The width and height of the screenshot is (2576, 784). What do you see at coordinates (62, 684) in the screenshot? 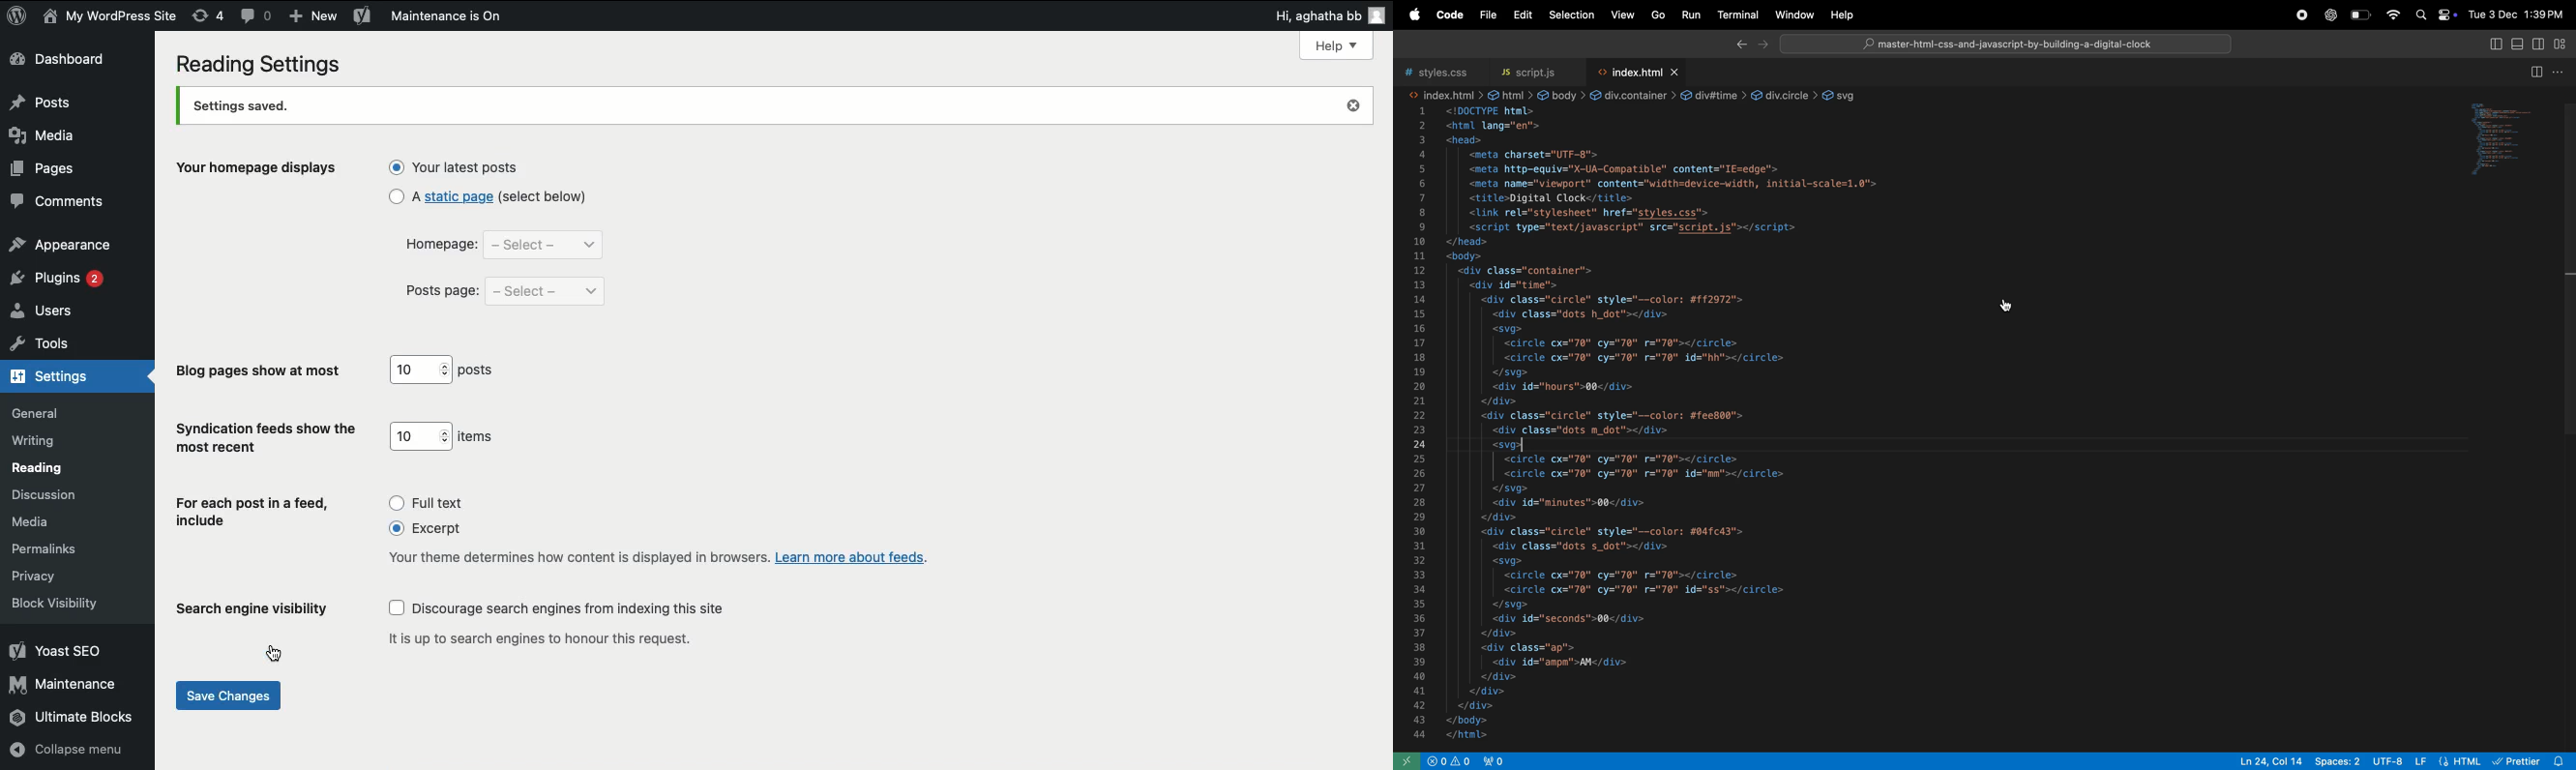
I see `maintenance` at bounding box center [62, 684].